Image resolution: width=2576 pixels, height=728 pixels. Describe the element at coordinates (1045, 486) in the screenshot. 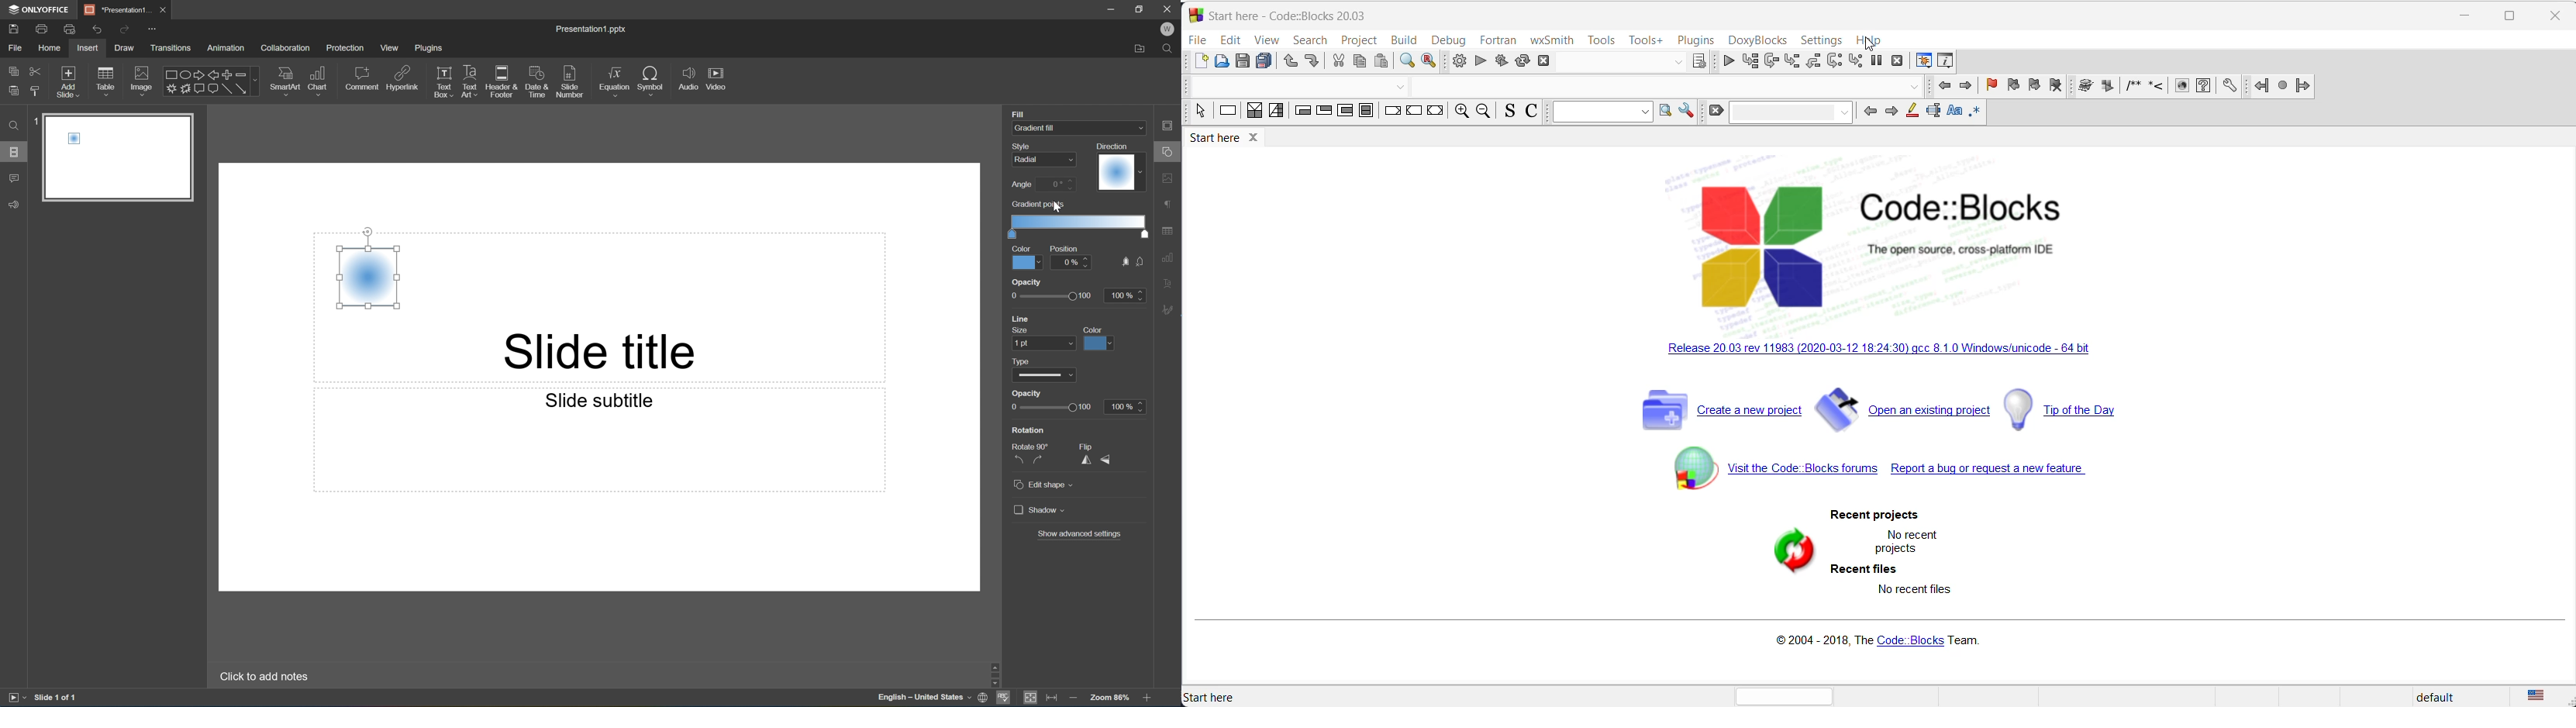

I see `Edit shape` at that location.